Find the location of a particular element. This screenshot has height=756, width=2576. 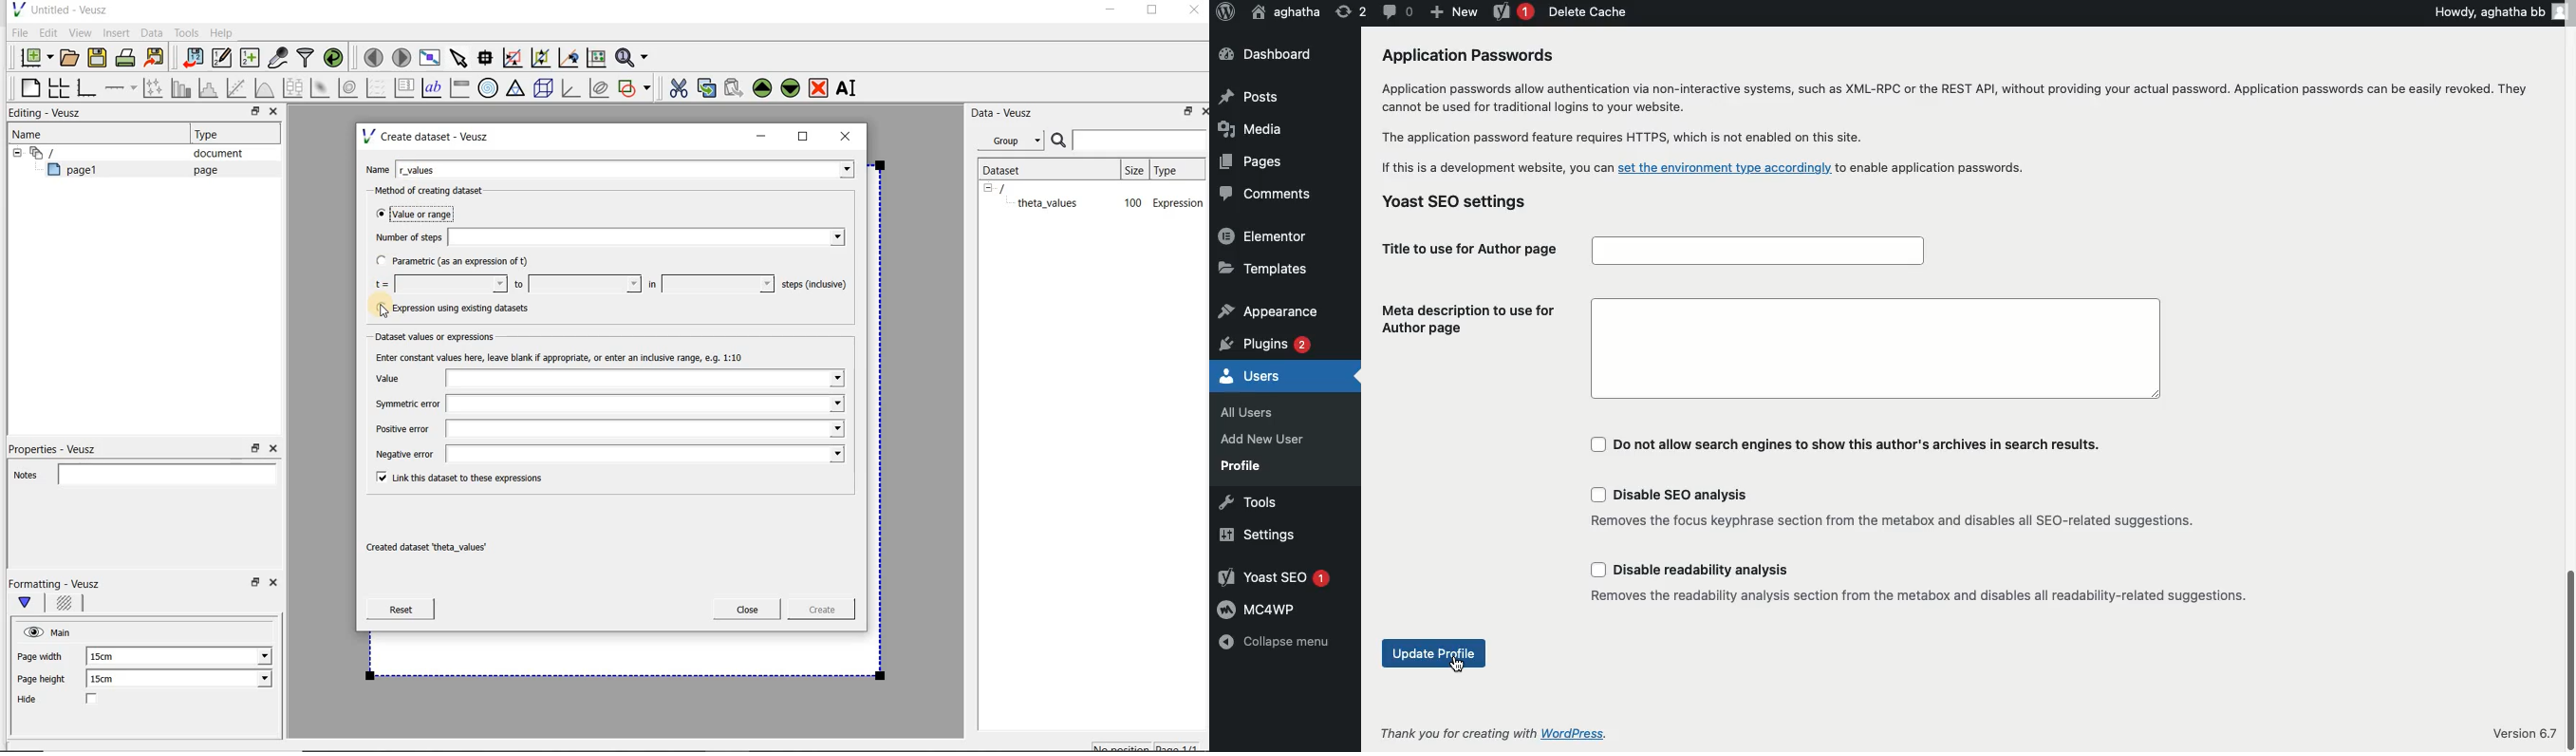

Users is located at coordinates (1251, 374).